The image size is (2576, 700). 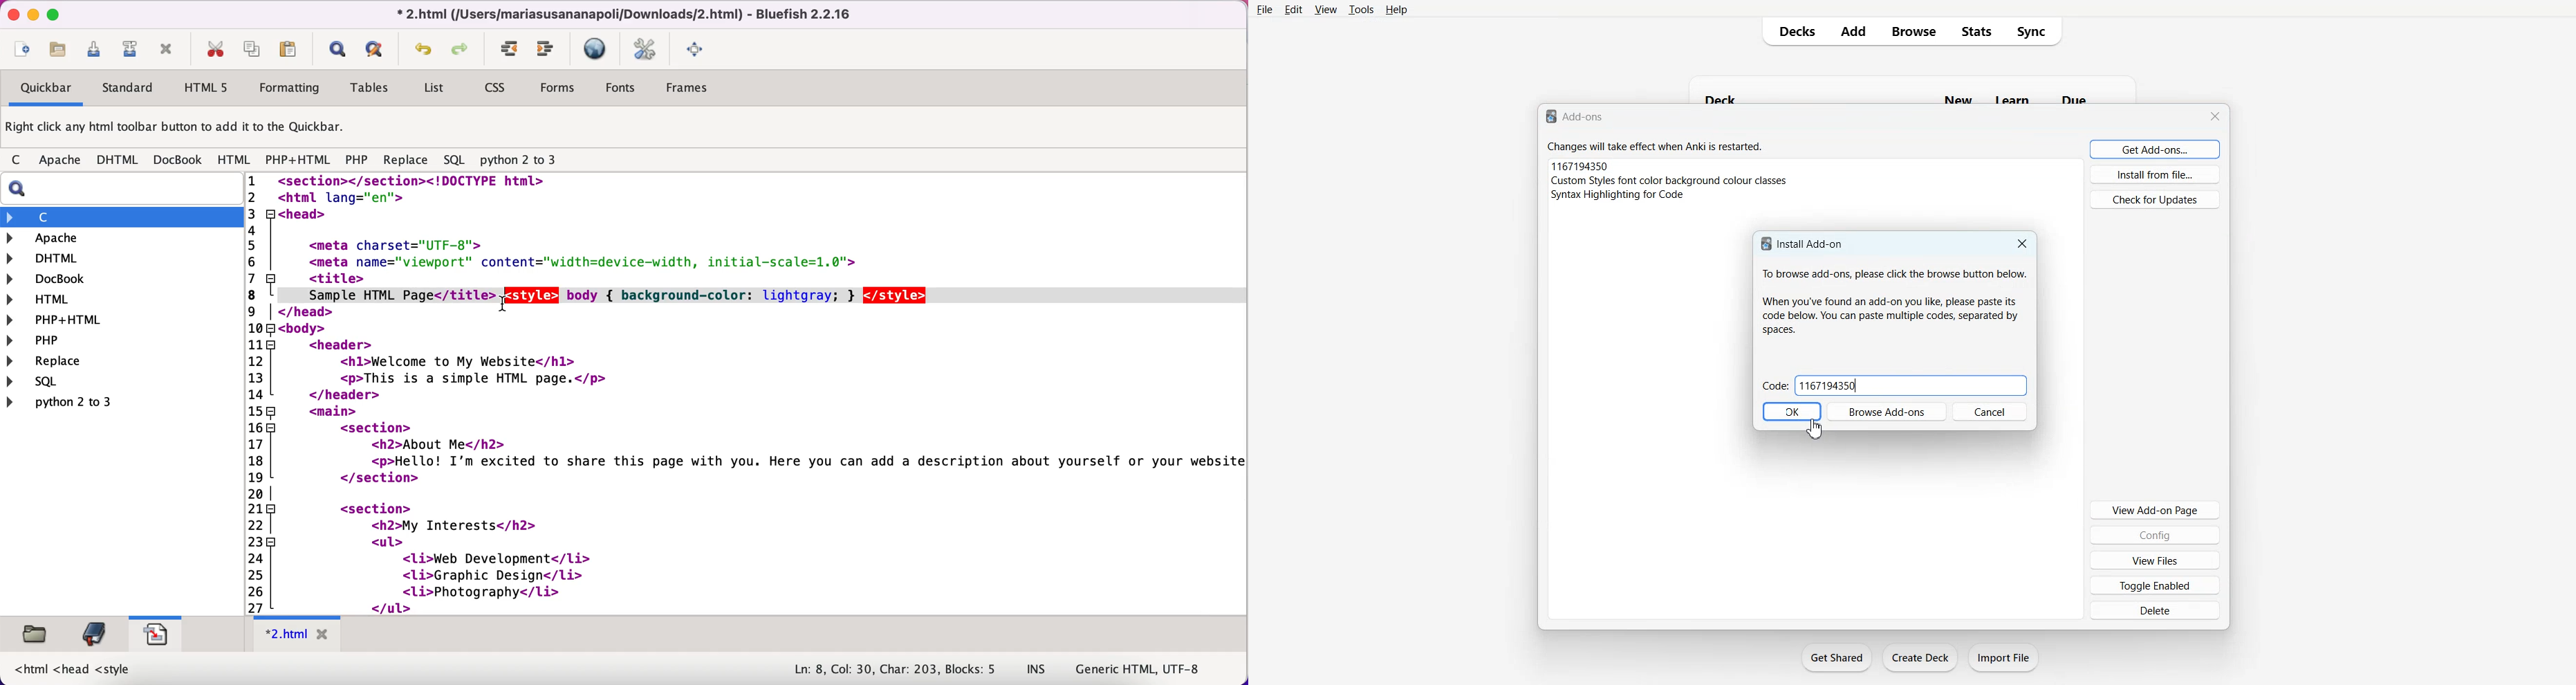 What do you see at coordinates (1325, 10) in the screenshot?
I see `View` at bounding box center [1325, 10].